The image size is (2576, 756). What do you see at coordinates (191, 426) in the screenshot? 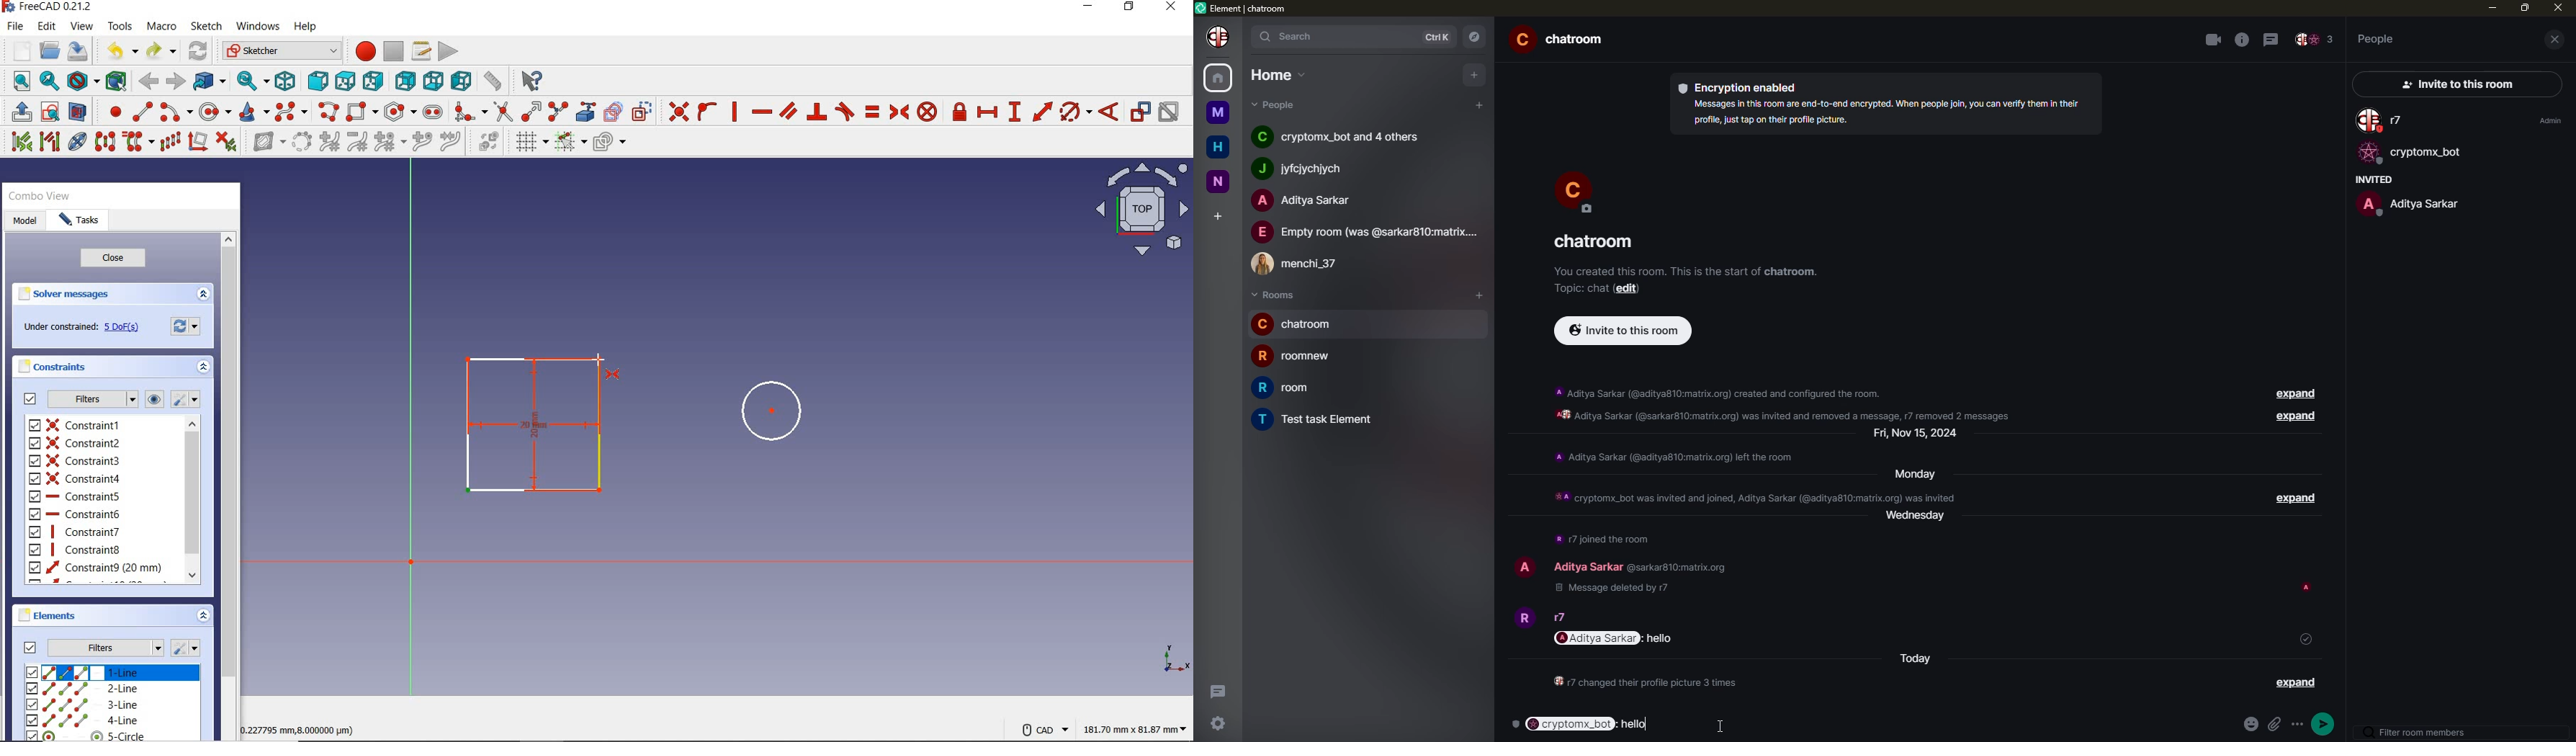
I see `Scroll up` at bounding box center [191, 426].